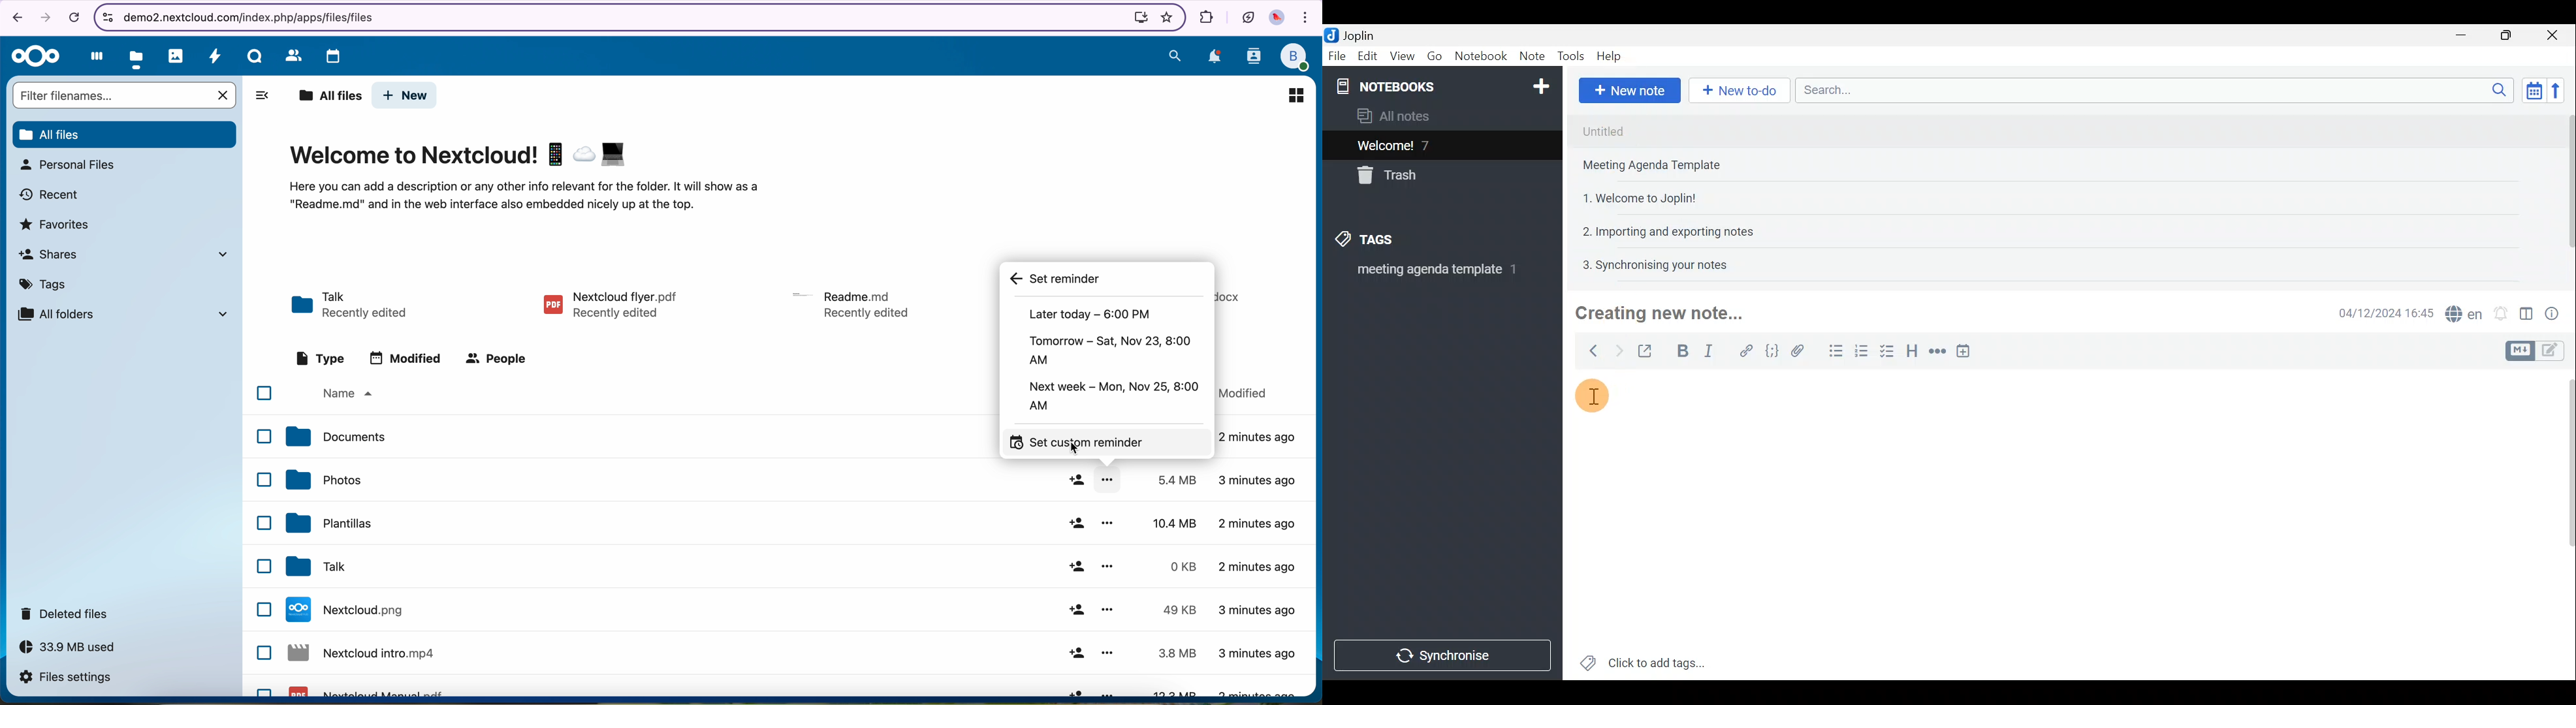 This screenshot has height=728, width=2576. Describe the element at coordinates (1076, 653) in the screenshot. I see `share` at that location.